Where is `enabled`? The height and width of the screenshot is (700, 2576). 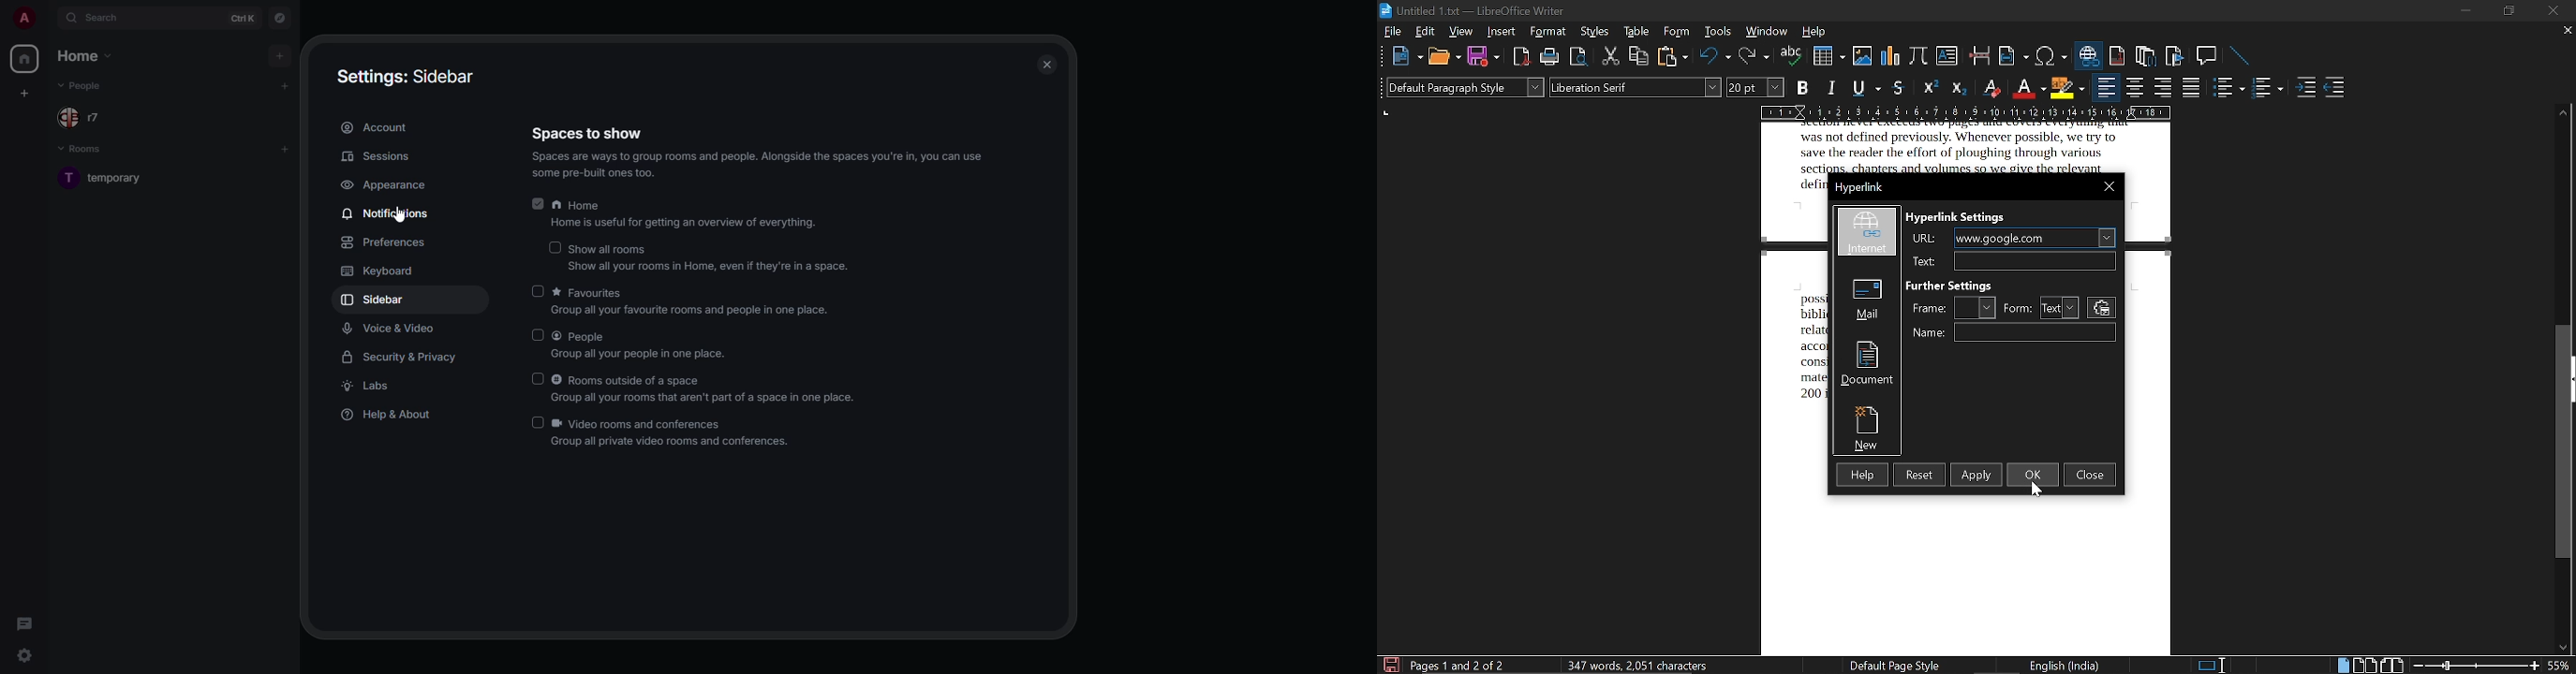 enabled is located at coordinates (536, 204).